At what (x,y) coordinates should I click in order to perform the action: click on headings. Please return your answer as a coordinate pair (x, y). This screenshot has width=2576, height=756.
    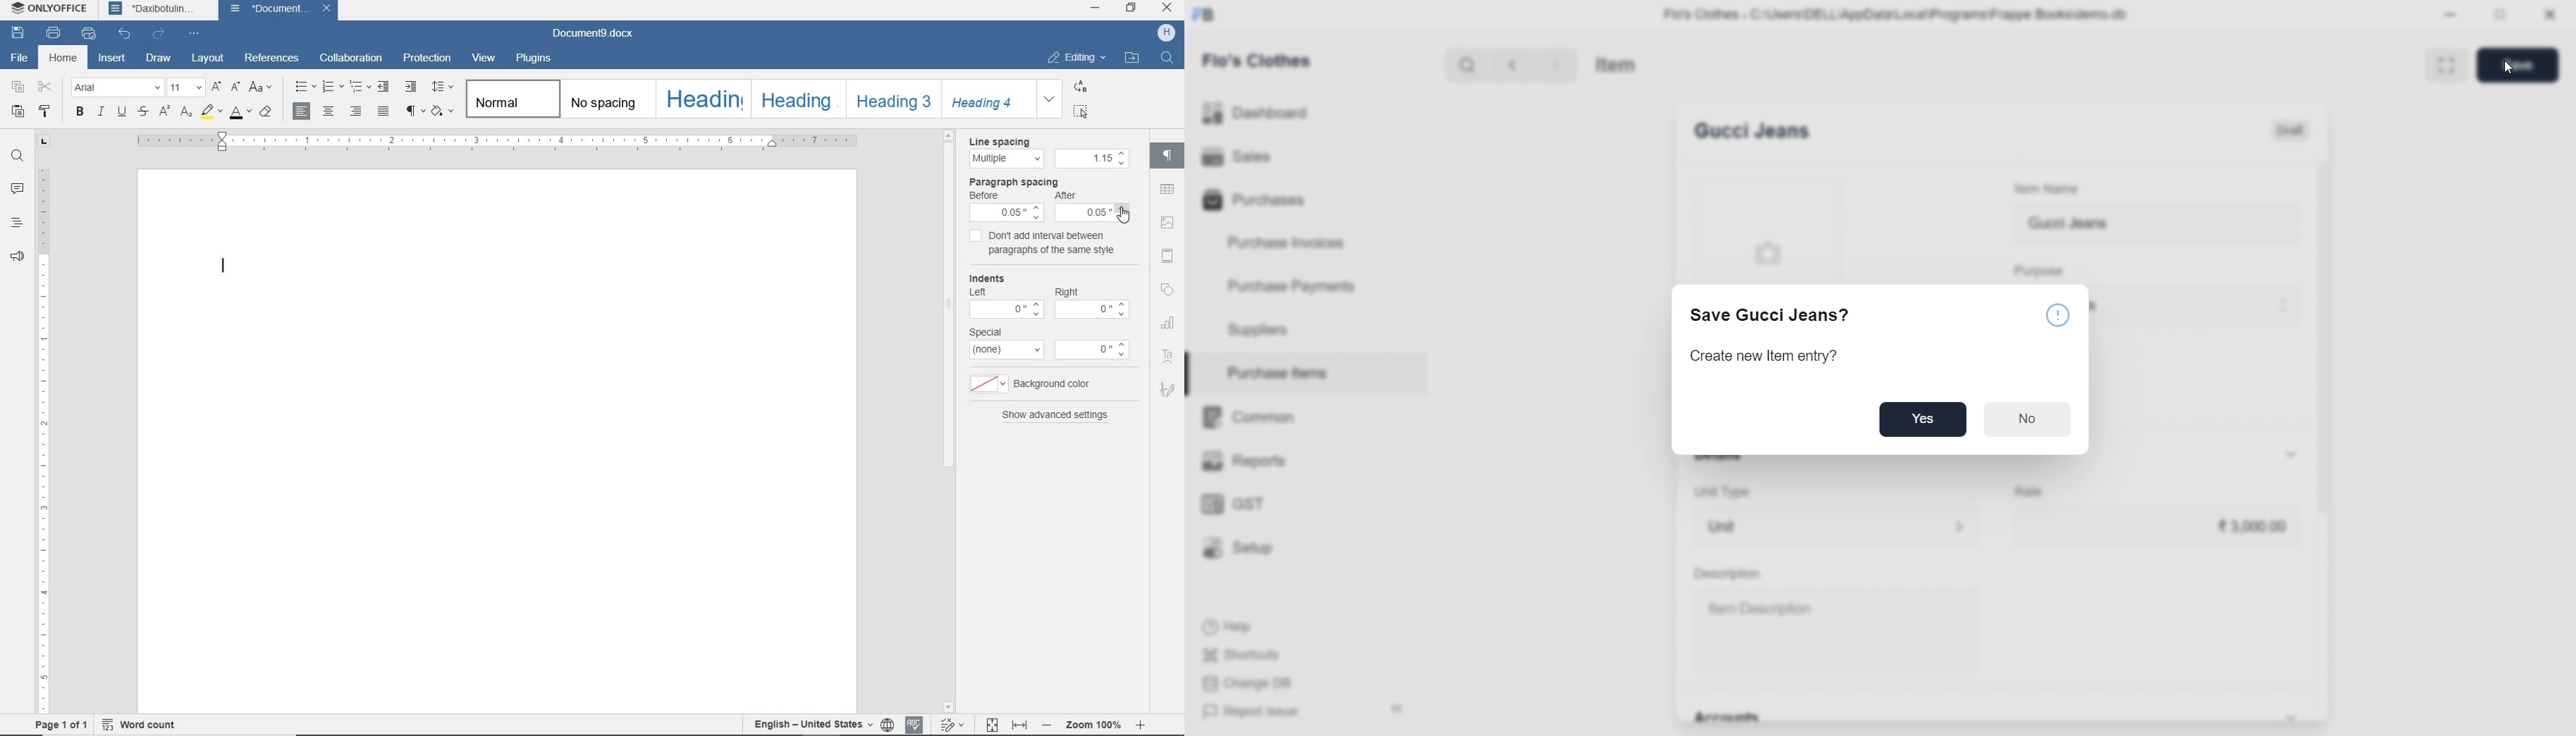
    Looking at the image, I should click on (15, 224).